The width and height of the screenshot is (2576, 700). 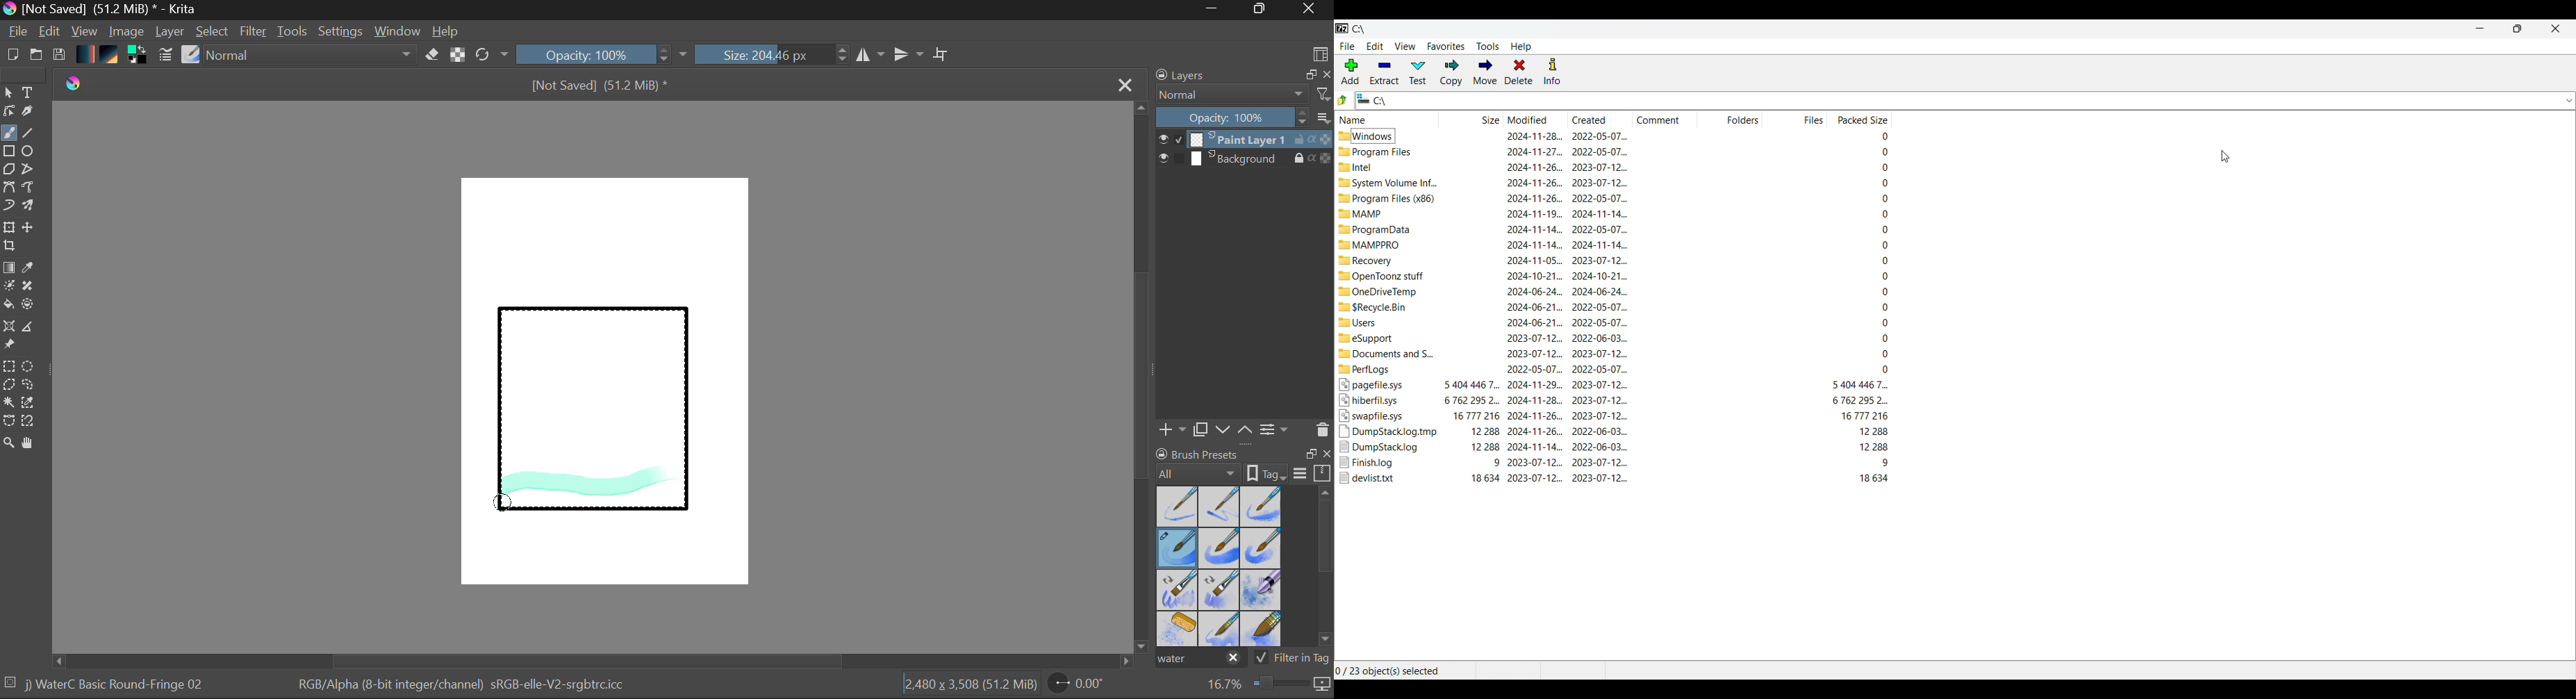 I want to click on Move Layer Down, so click(x=1224, y=430).